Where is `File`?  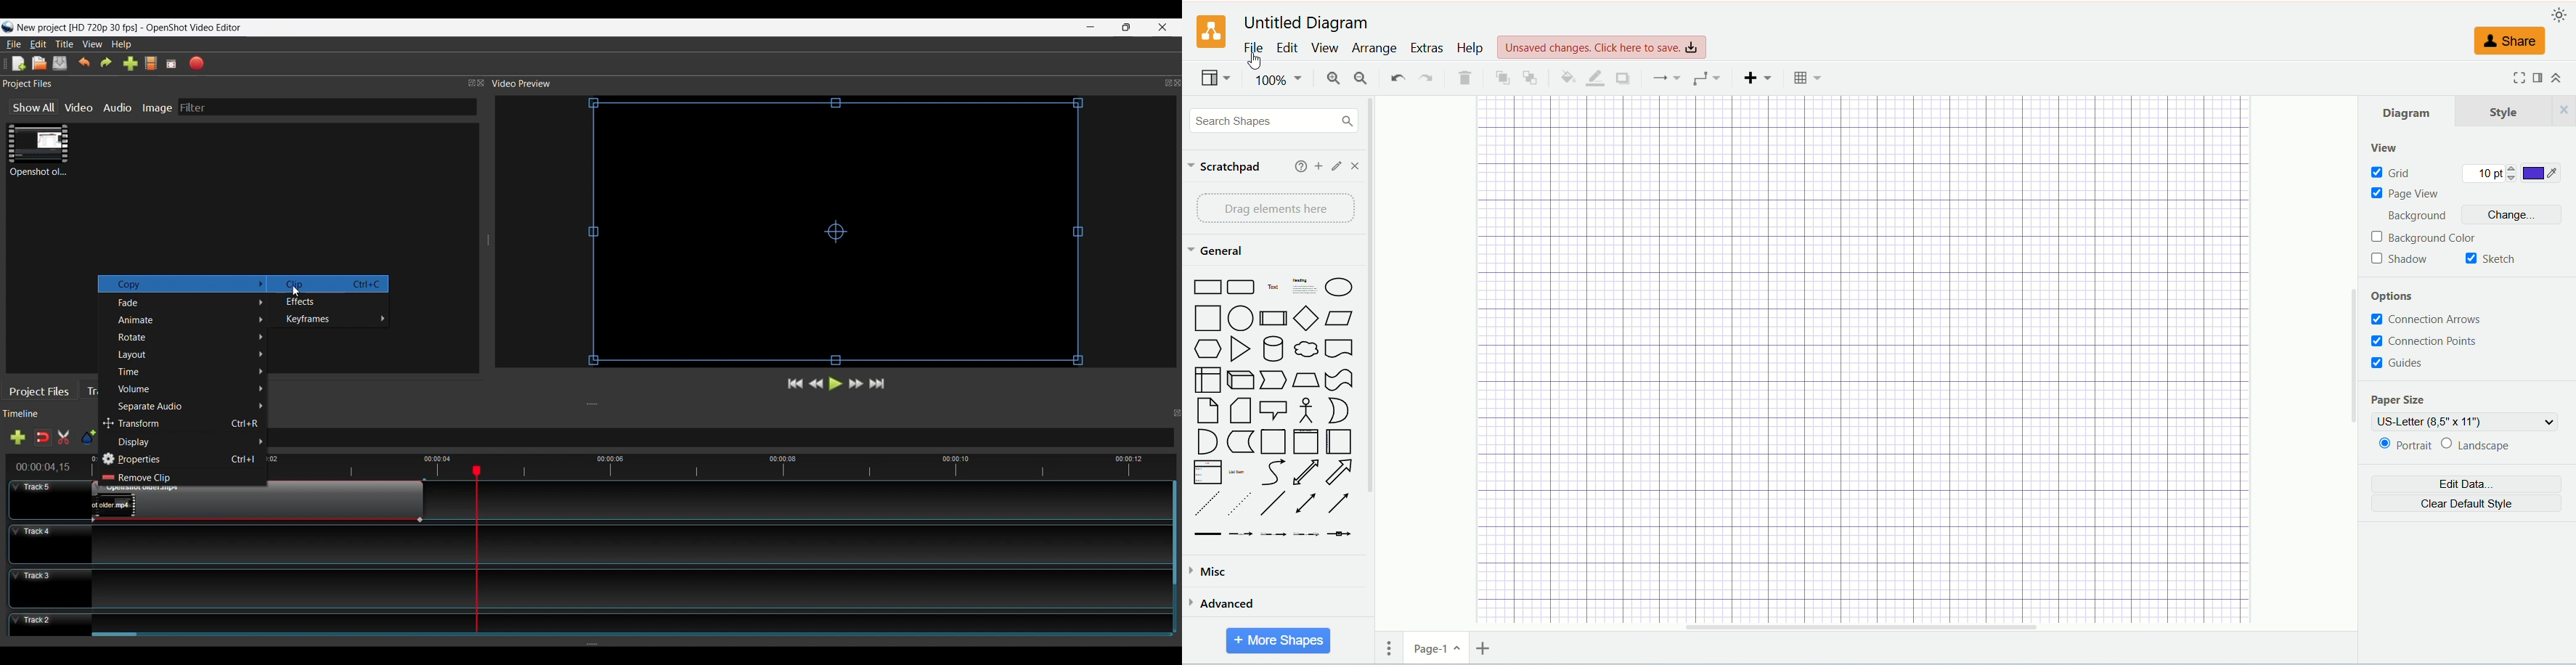 File is located at coordinates (14, 44).